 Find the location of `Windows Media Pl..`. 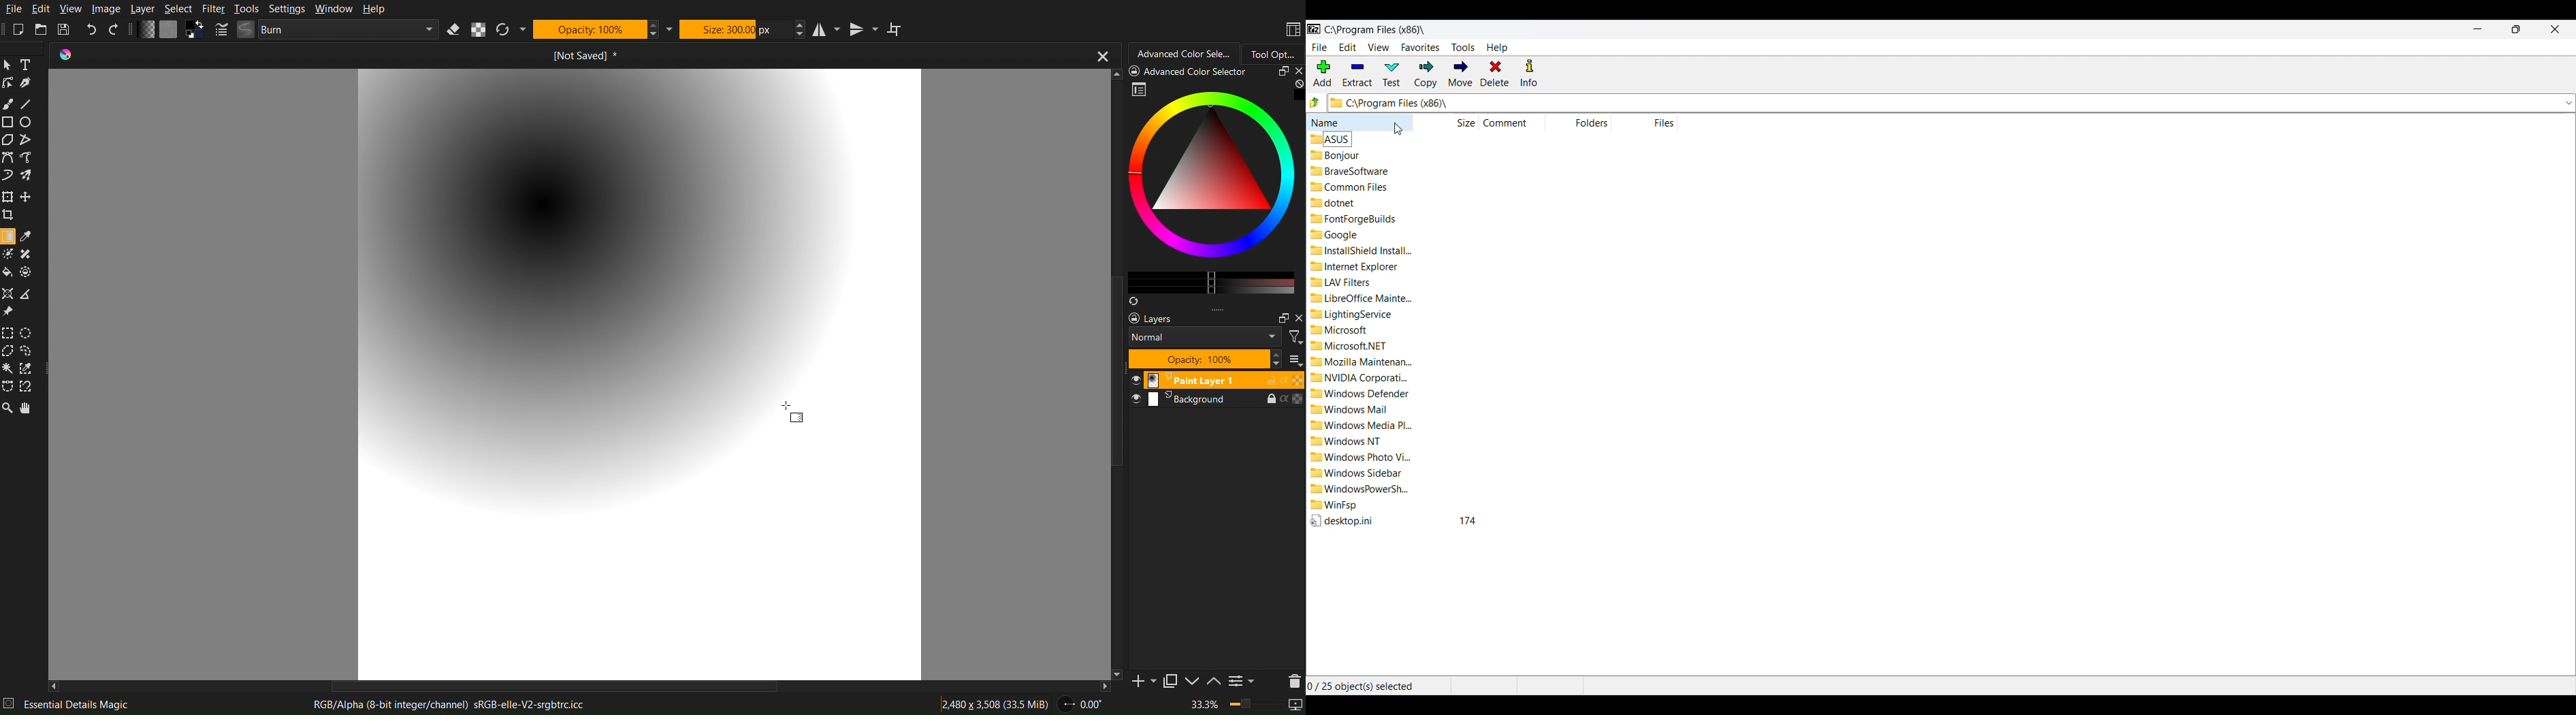

Windows Media Pl.. is located at coordinates (1363, 425).